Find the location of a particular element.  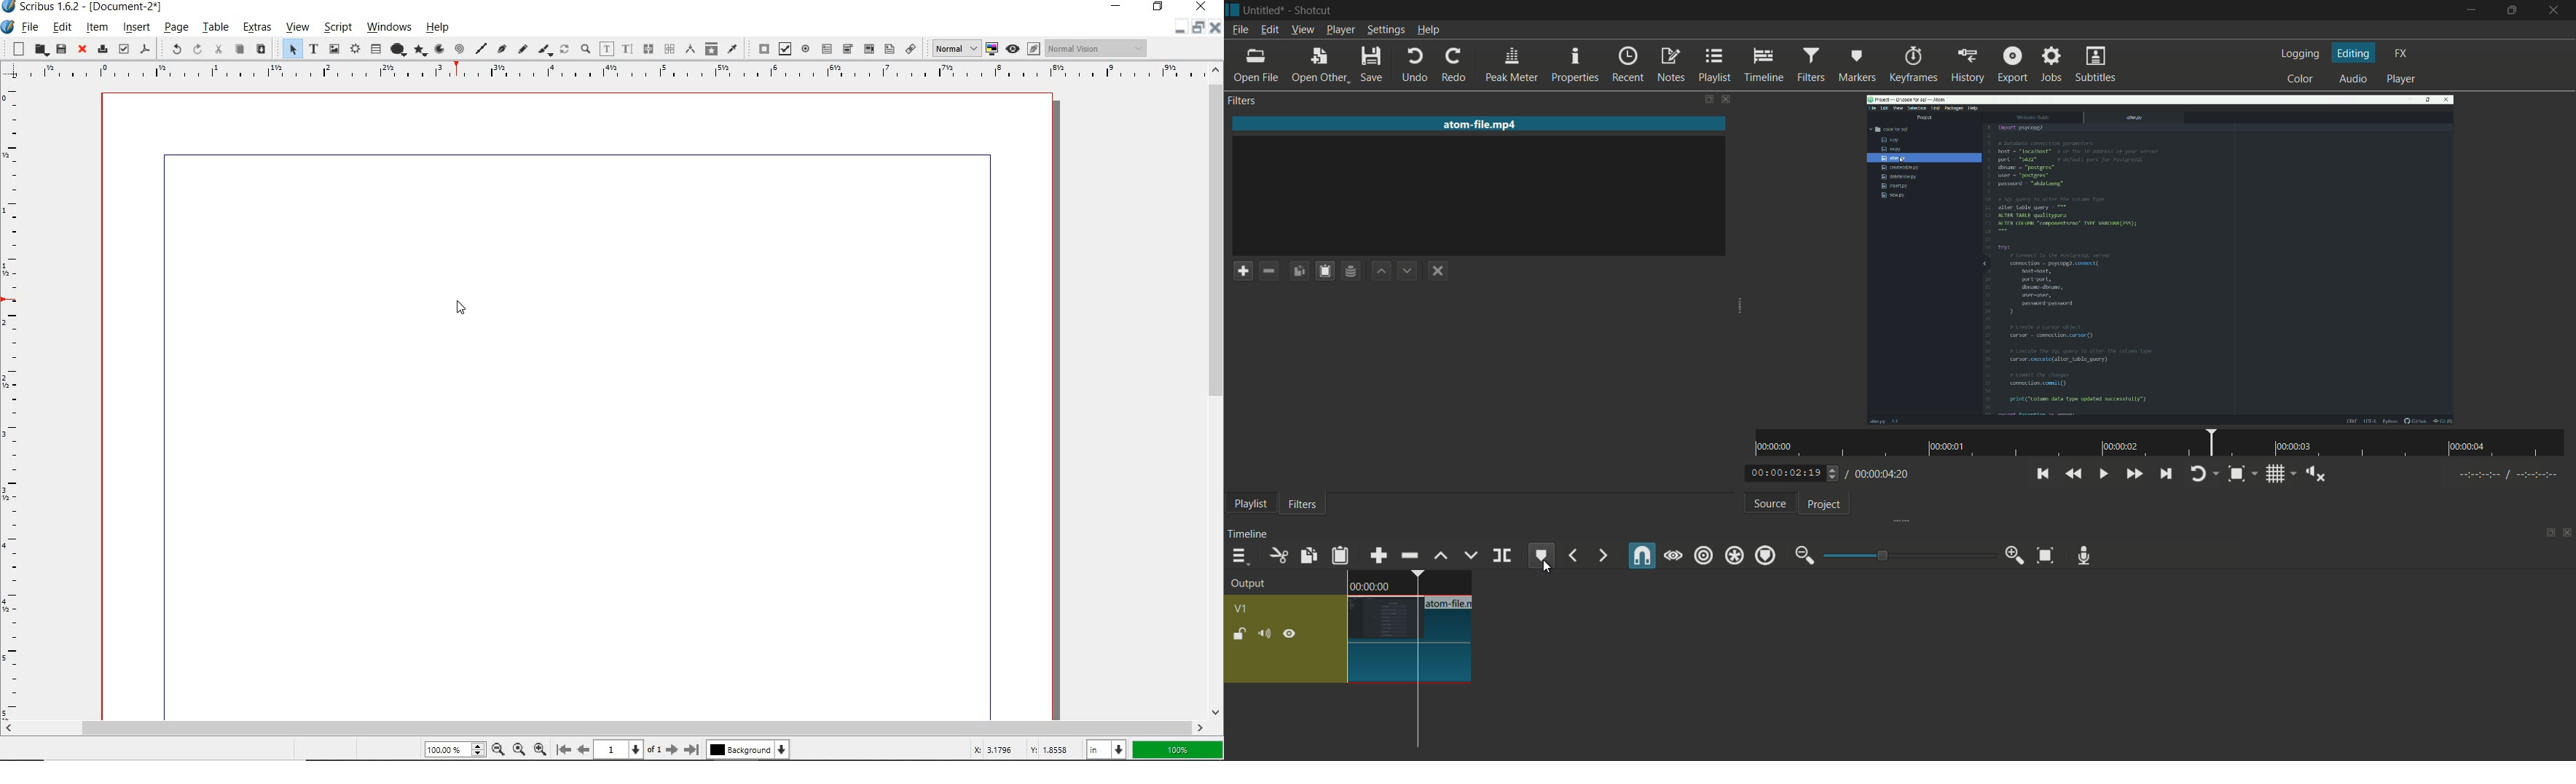

app icon is located at coordinates (1232, 8).